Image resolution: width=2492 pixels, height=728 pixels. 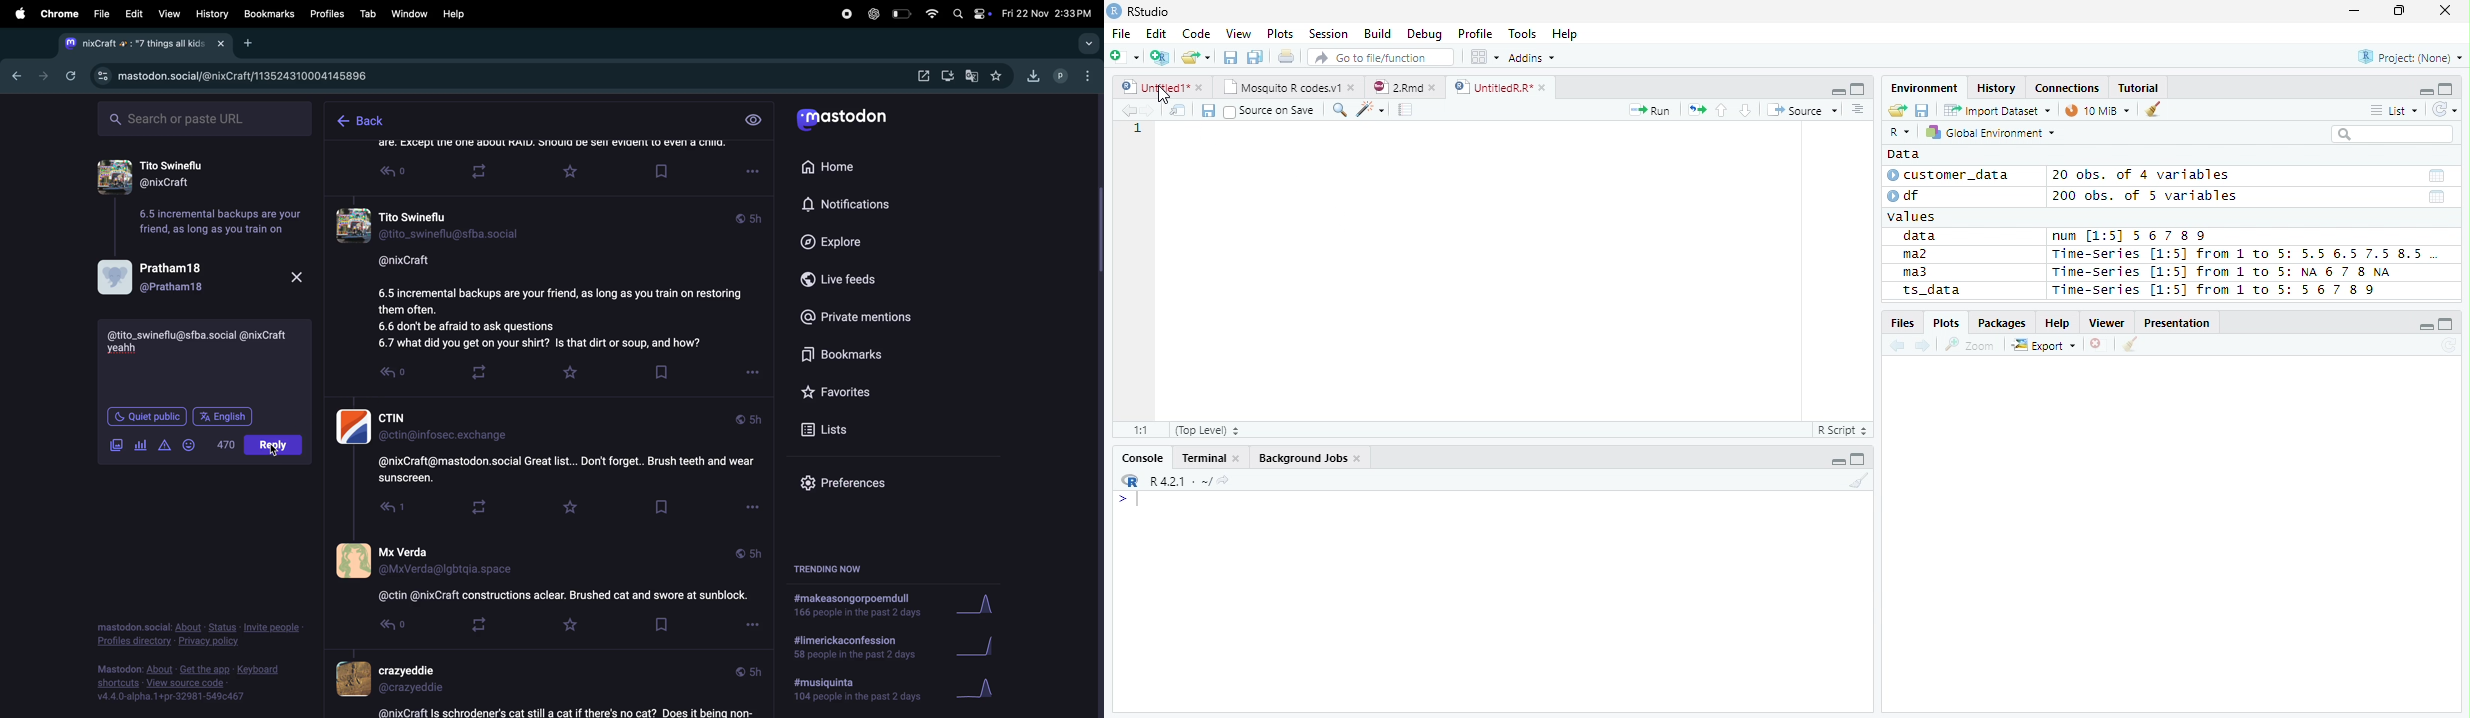 I want to click on Maximize, so click(x=1857, y=88).